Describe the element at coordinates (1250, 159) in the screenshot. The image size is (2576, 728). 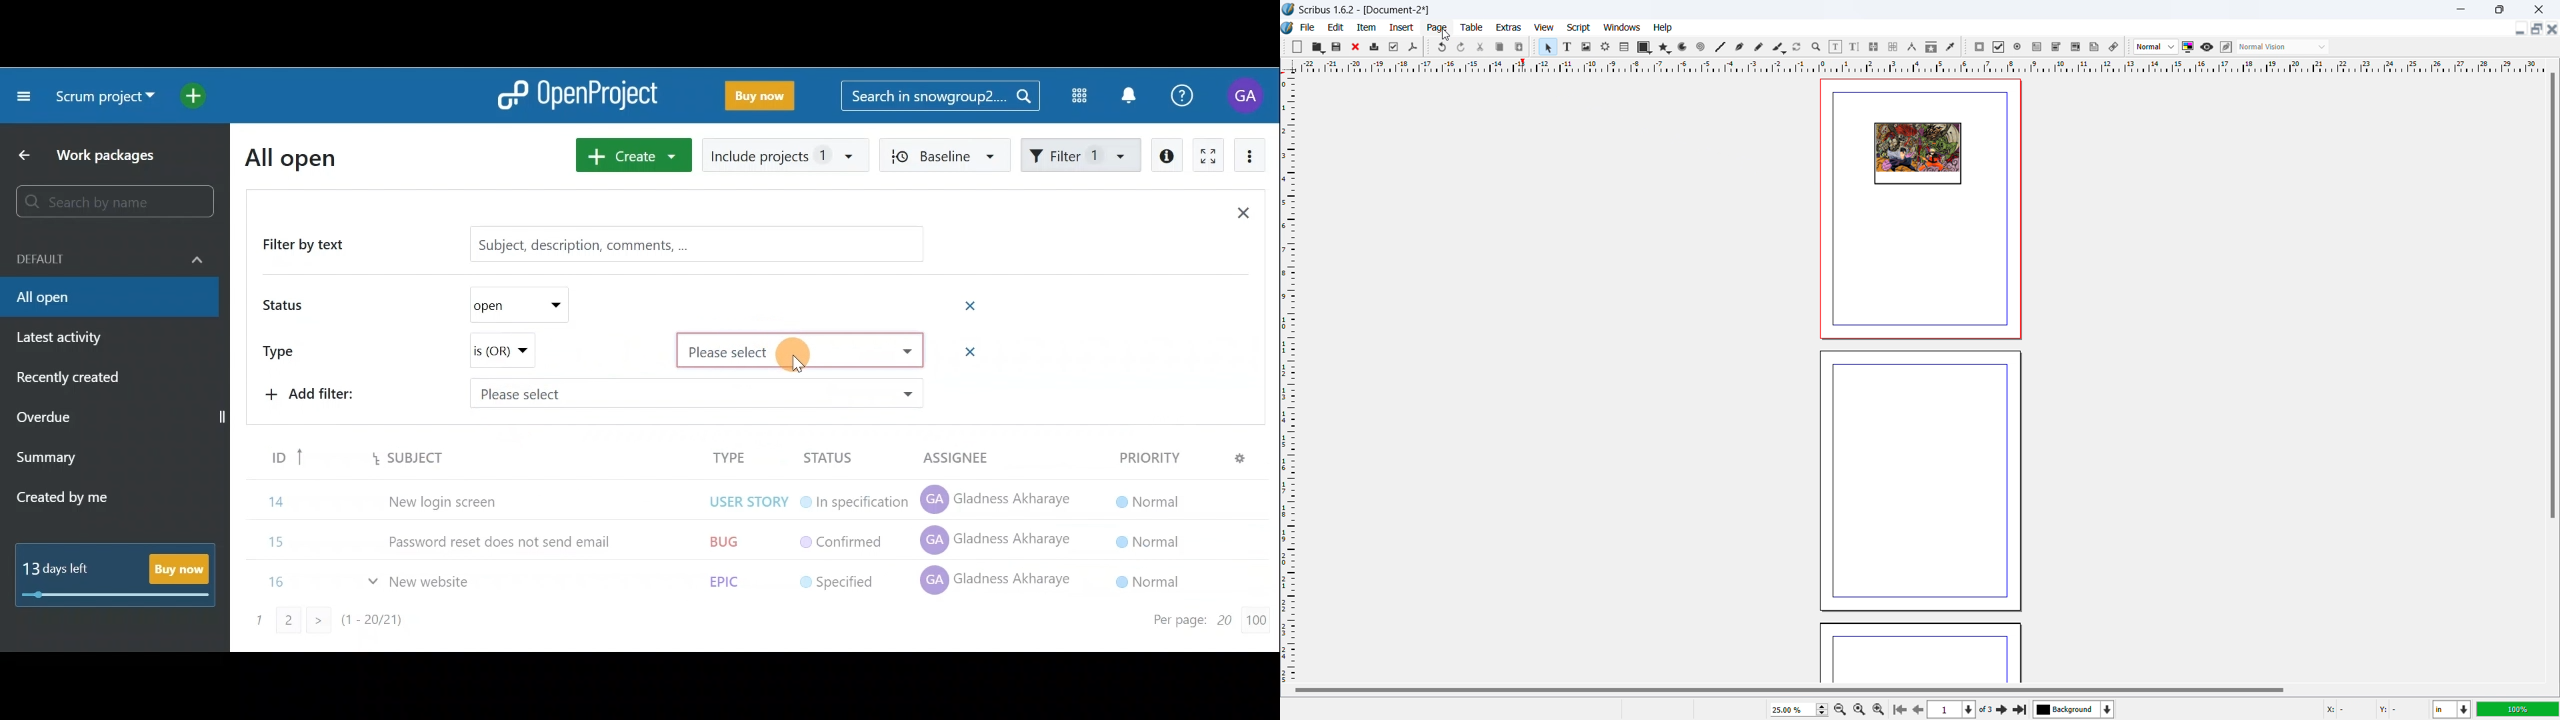
I see `More actions` at that location.